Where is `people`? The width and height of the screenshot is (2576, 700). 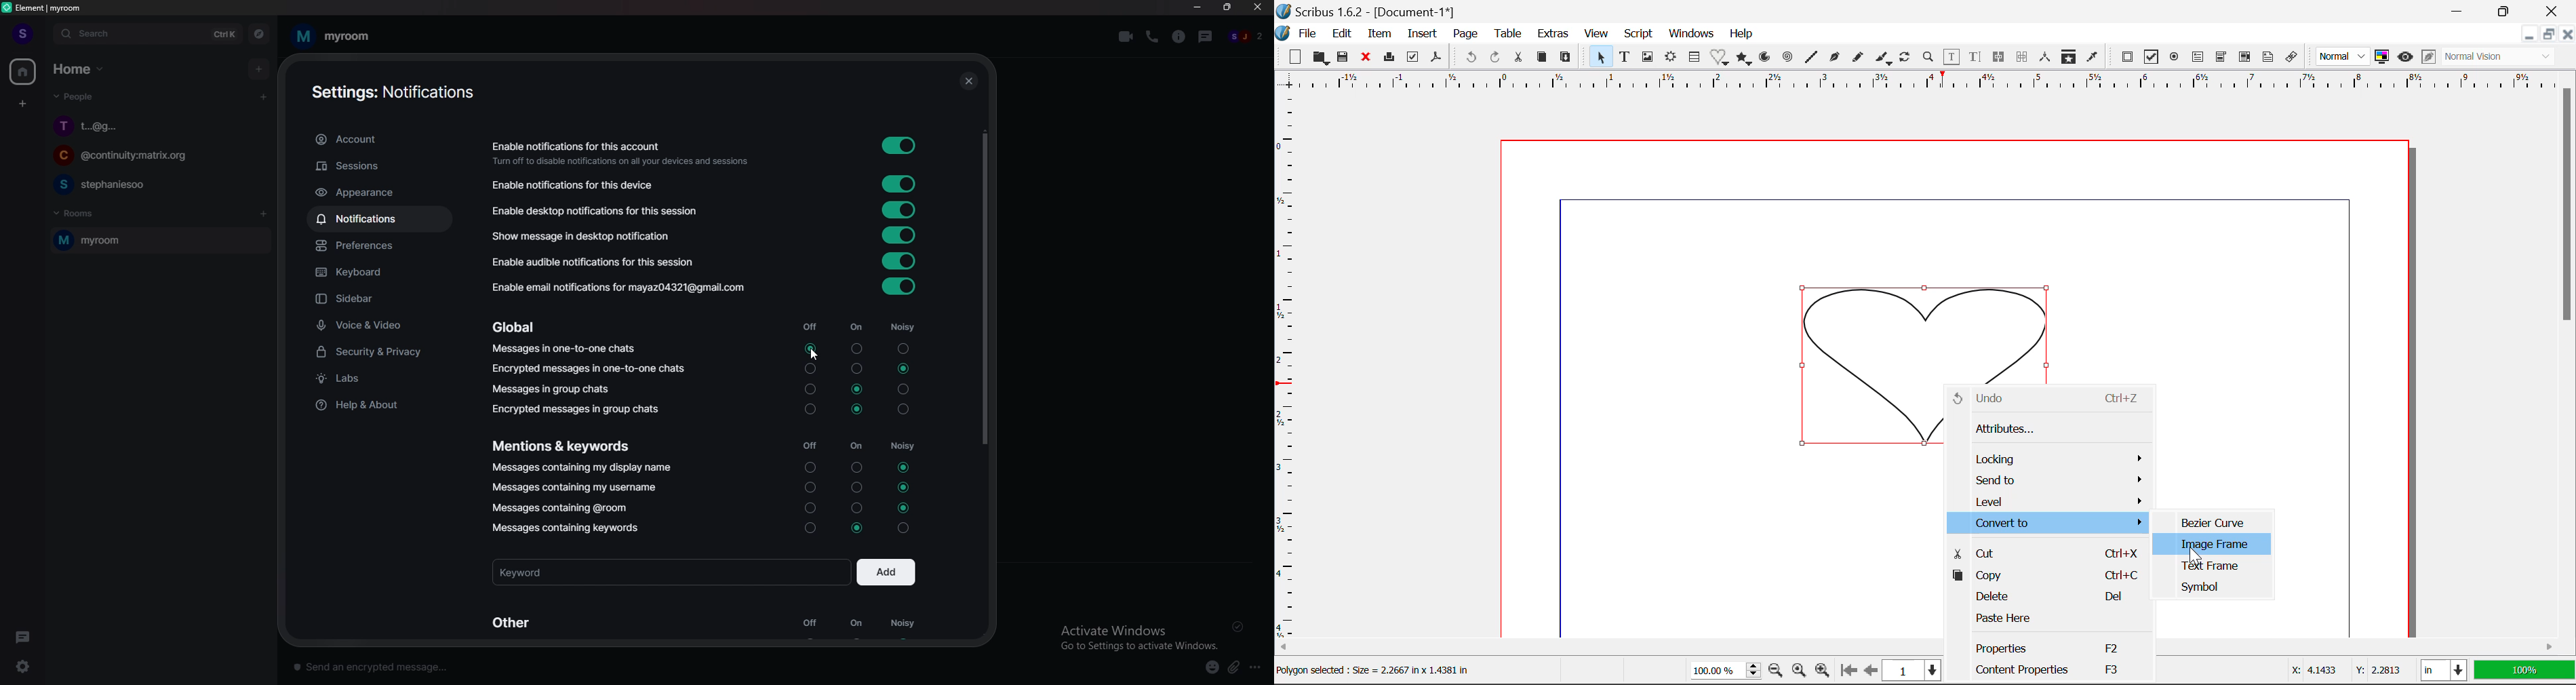
people is located at coordinates (1250, 37).